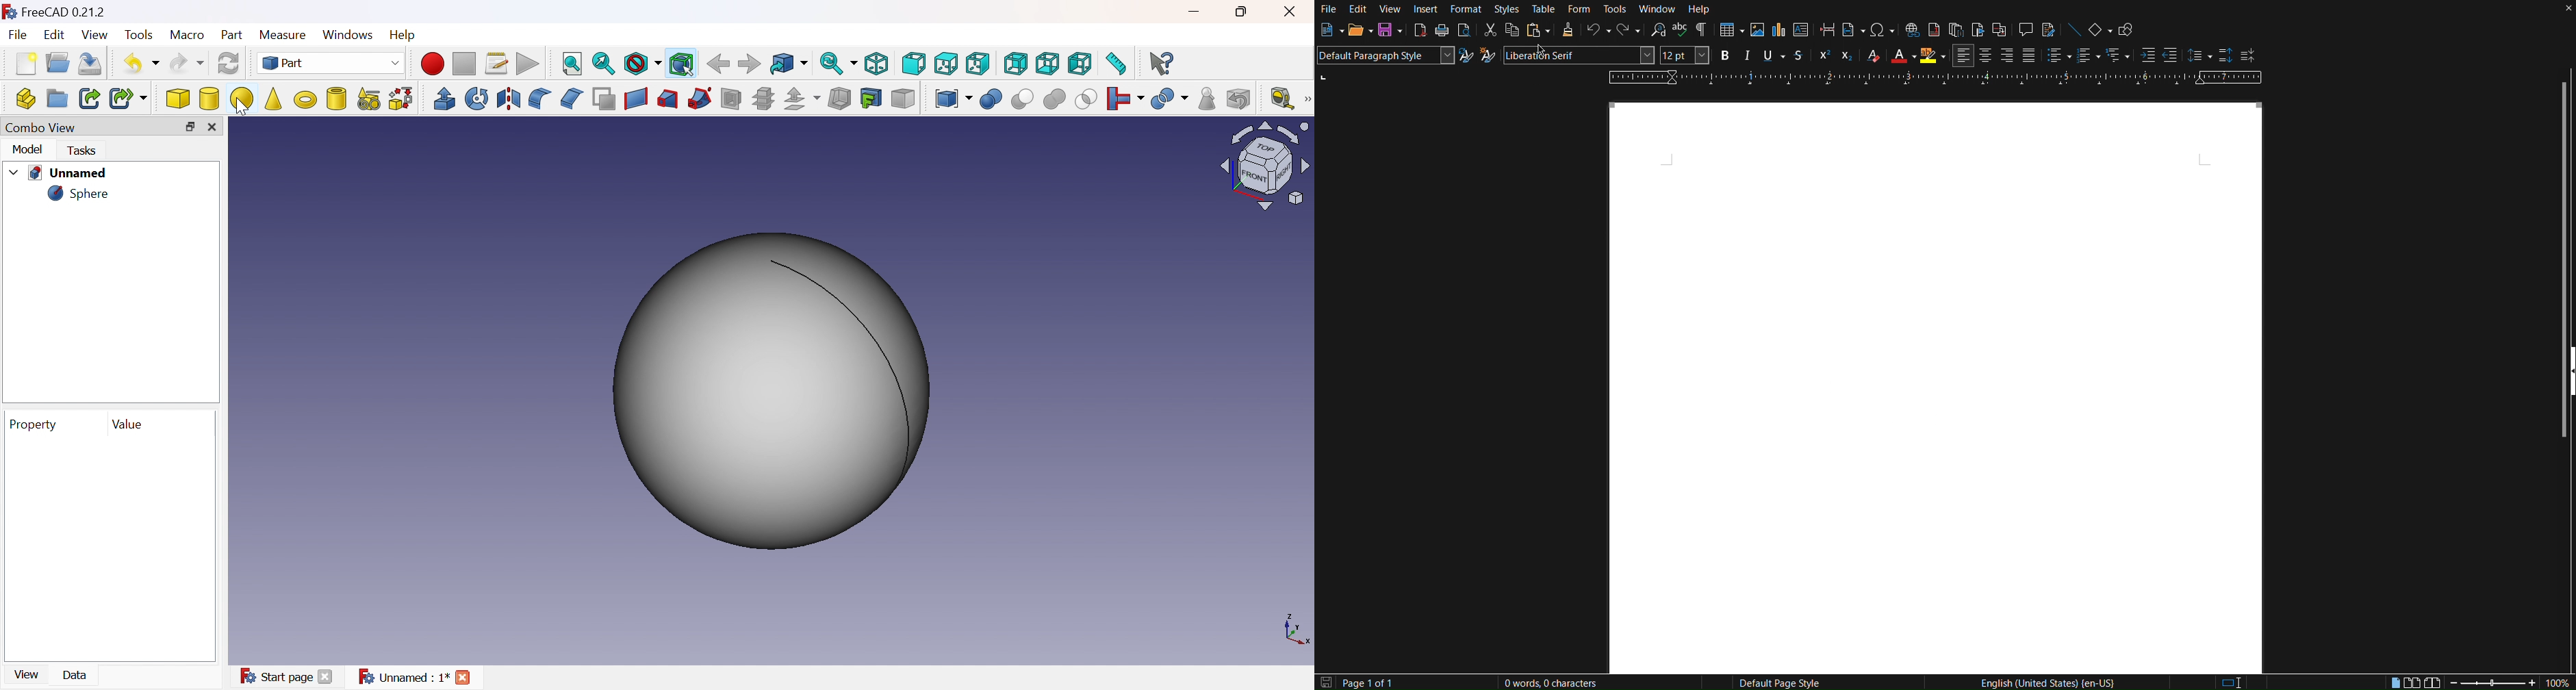 The image size is (2576, 700). Describe the element at coordinates (1851, 31) in the screenshot. I see `Insert Field` at that location.